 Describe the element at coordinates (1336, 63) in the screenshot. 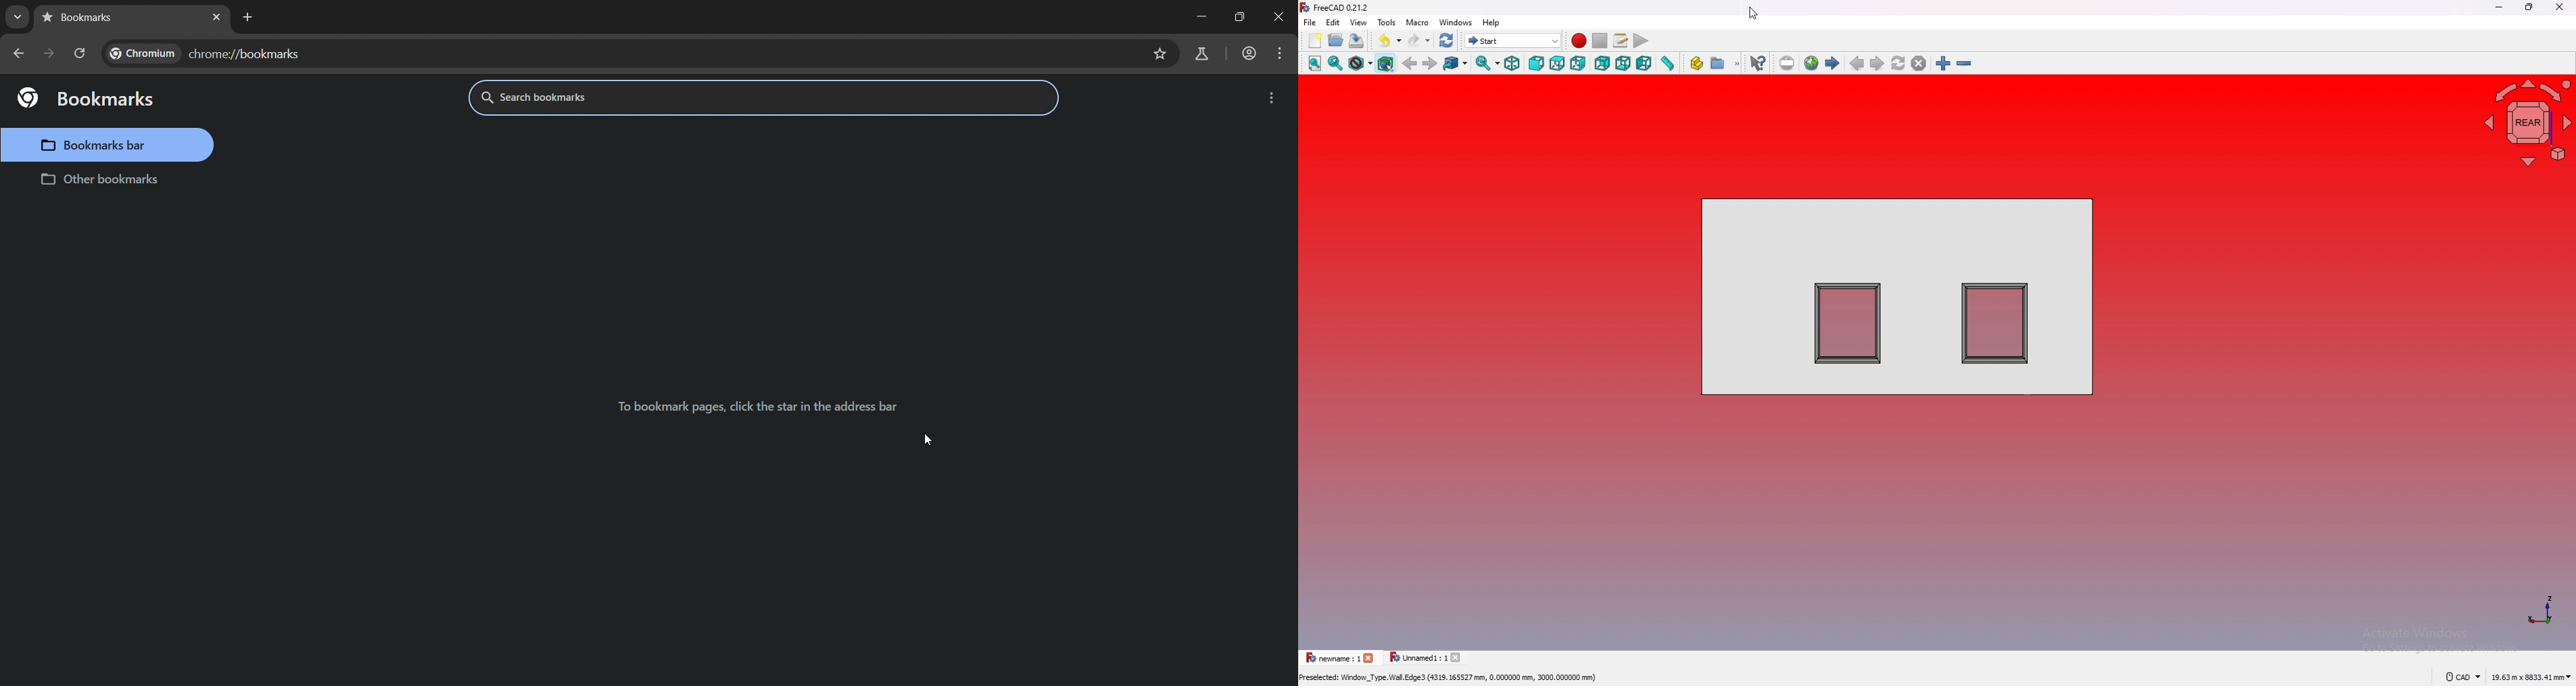

I see `fit selection` at that location.